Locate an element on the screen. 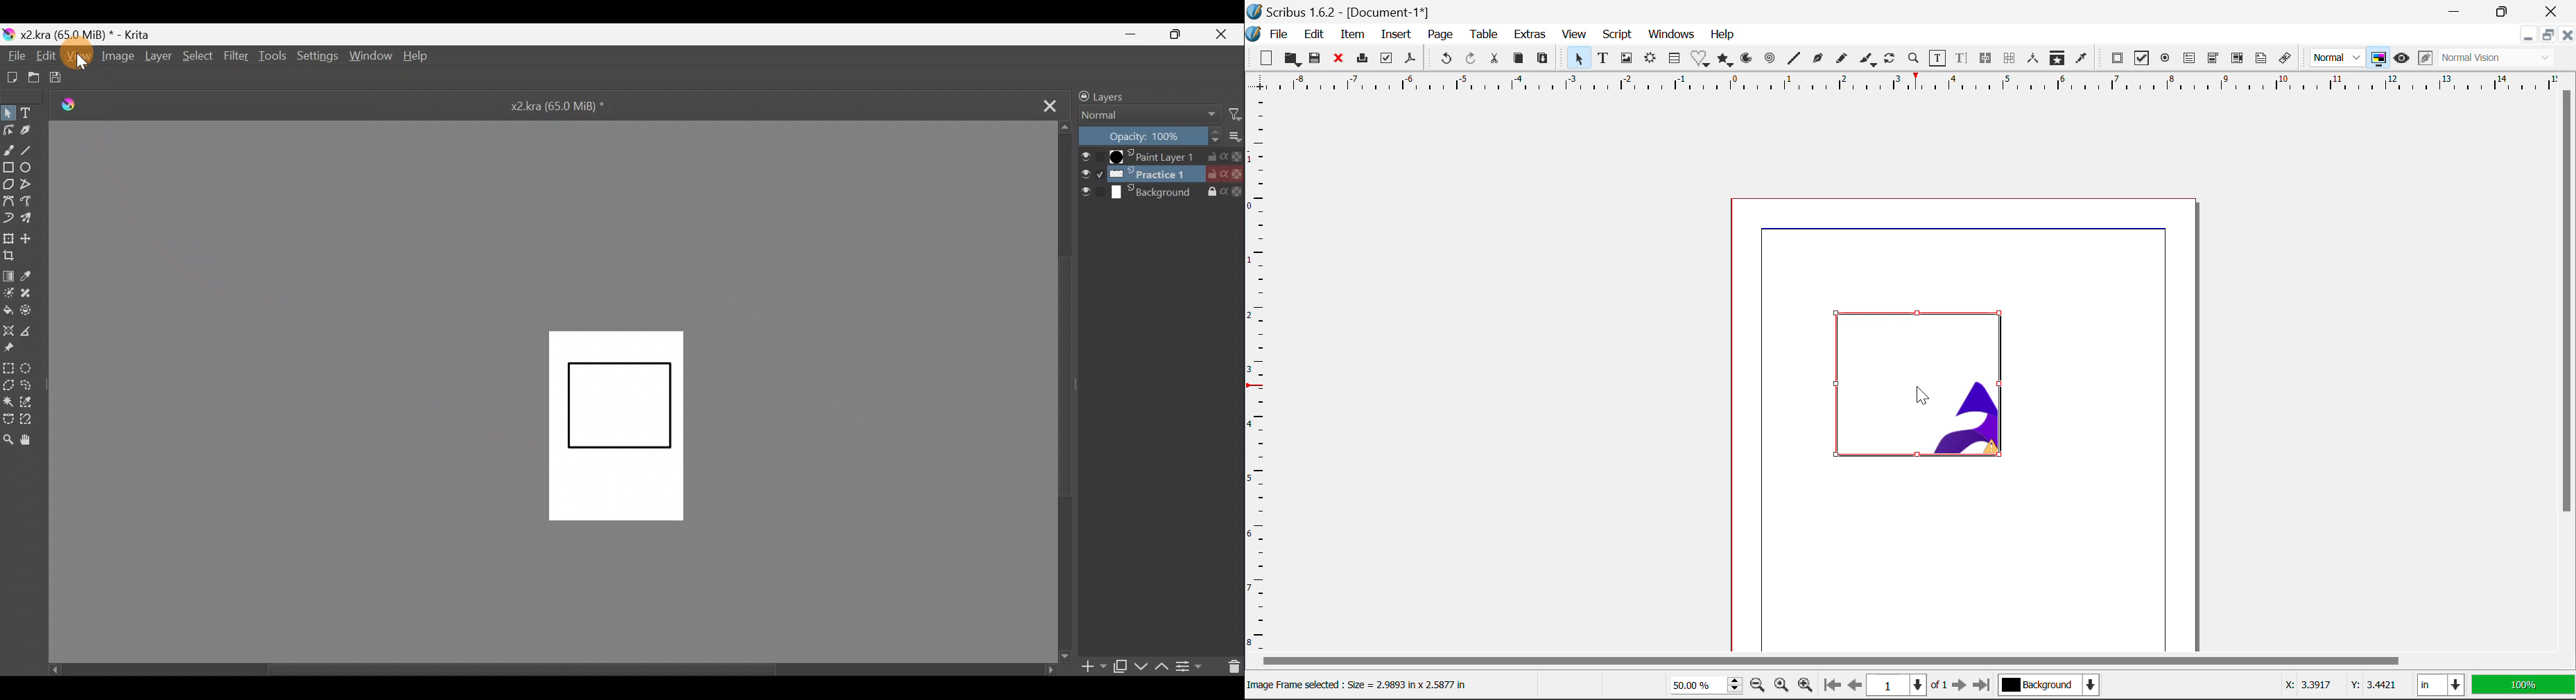 This screenshot has height=700, width=2576. Polygonal selection tool is located at coordinates (8, 384).